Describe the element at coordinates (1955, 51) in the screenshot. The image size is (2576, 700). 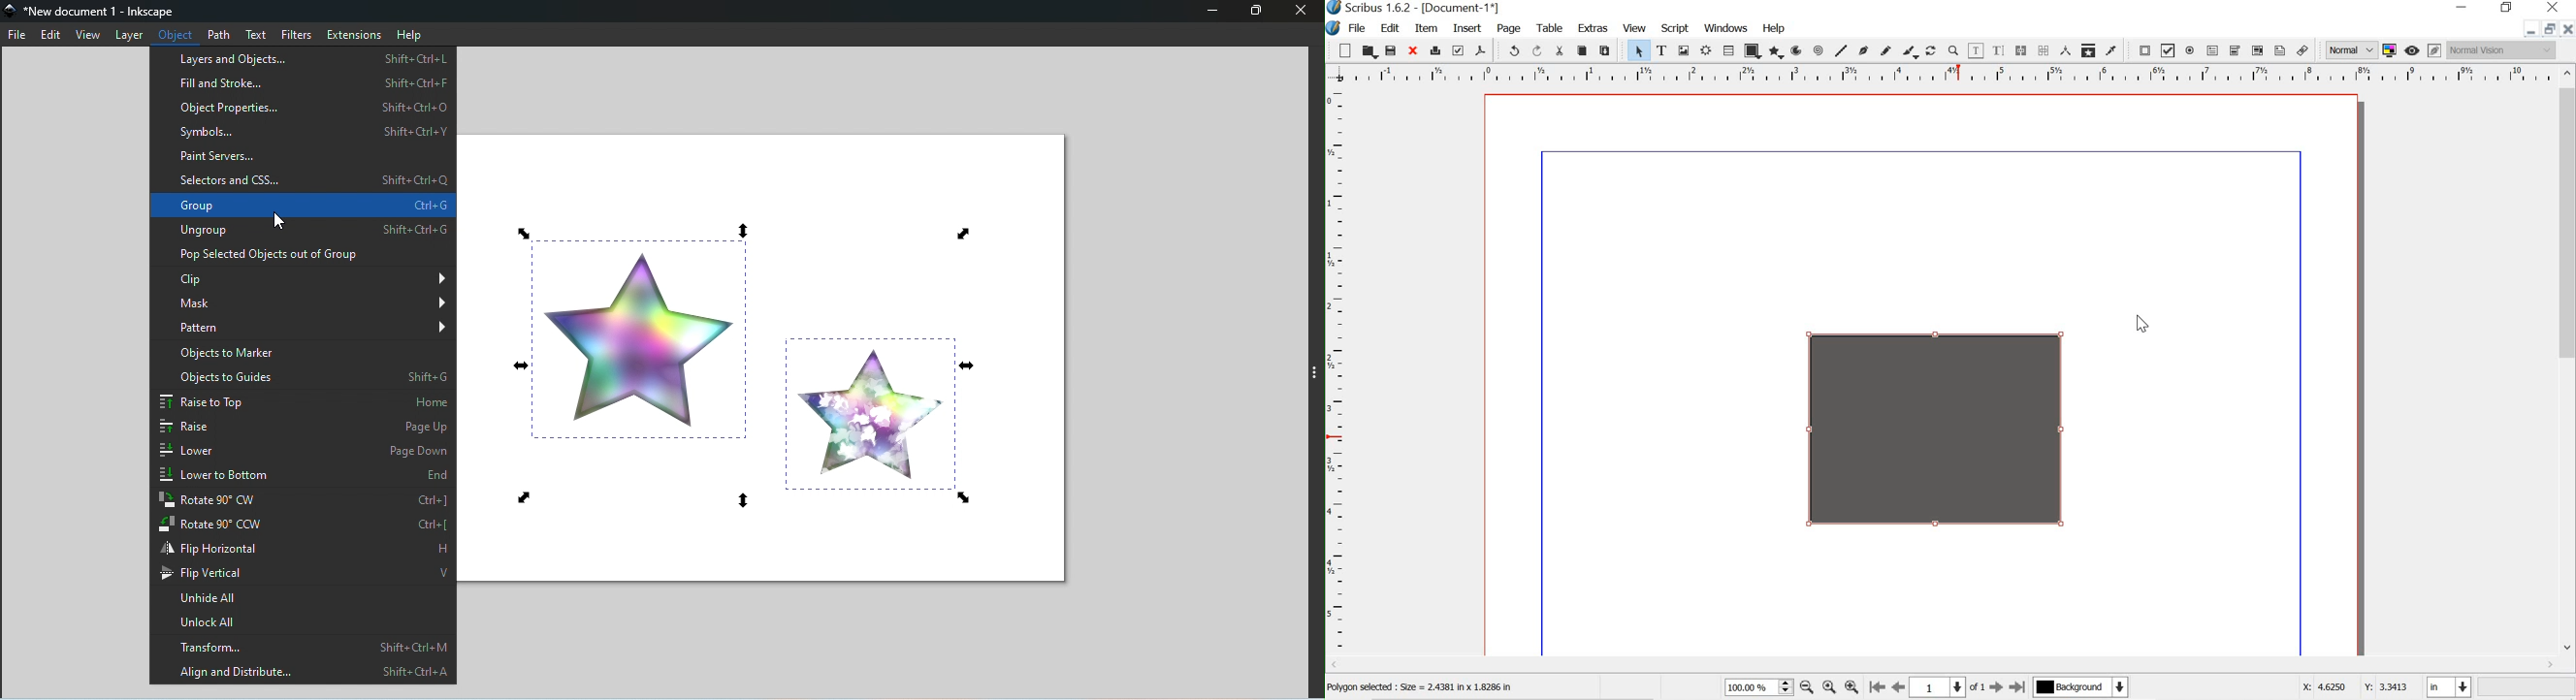
I see `zoom in or out` at that location.